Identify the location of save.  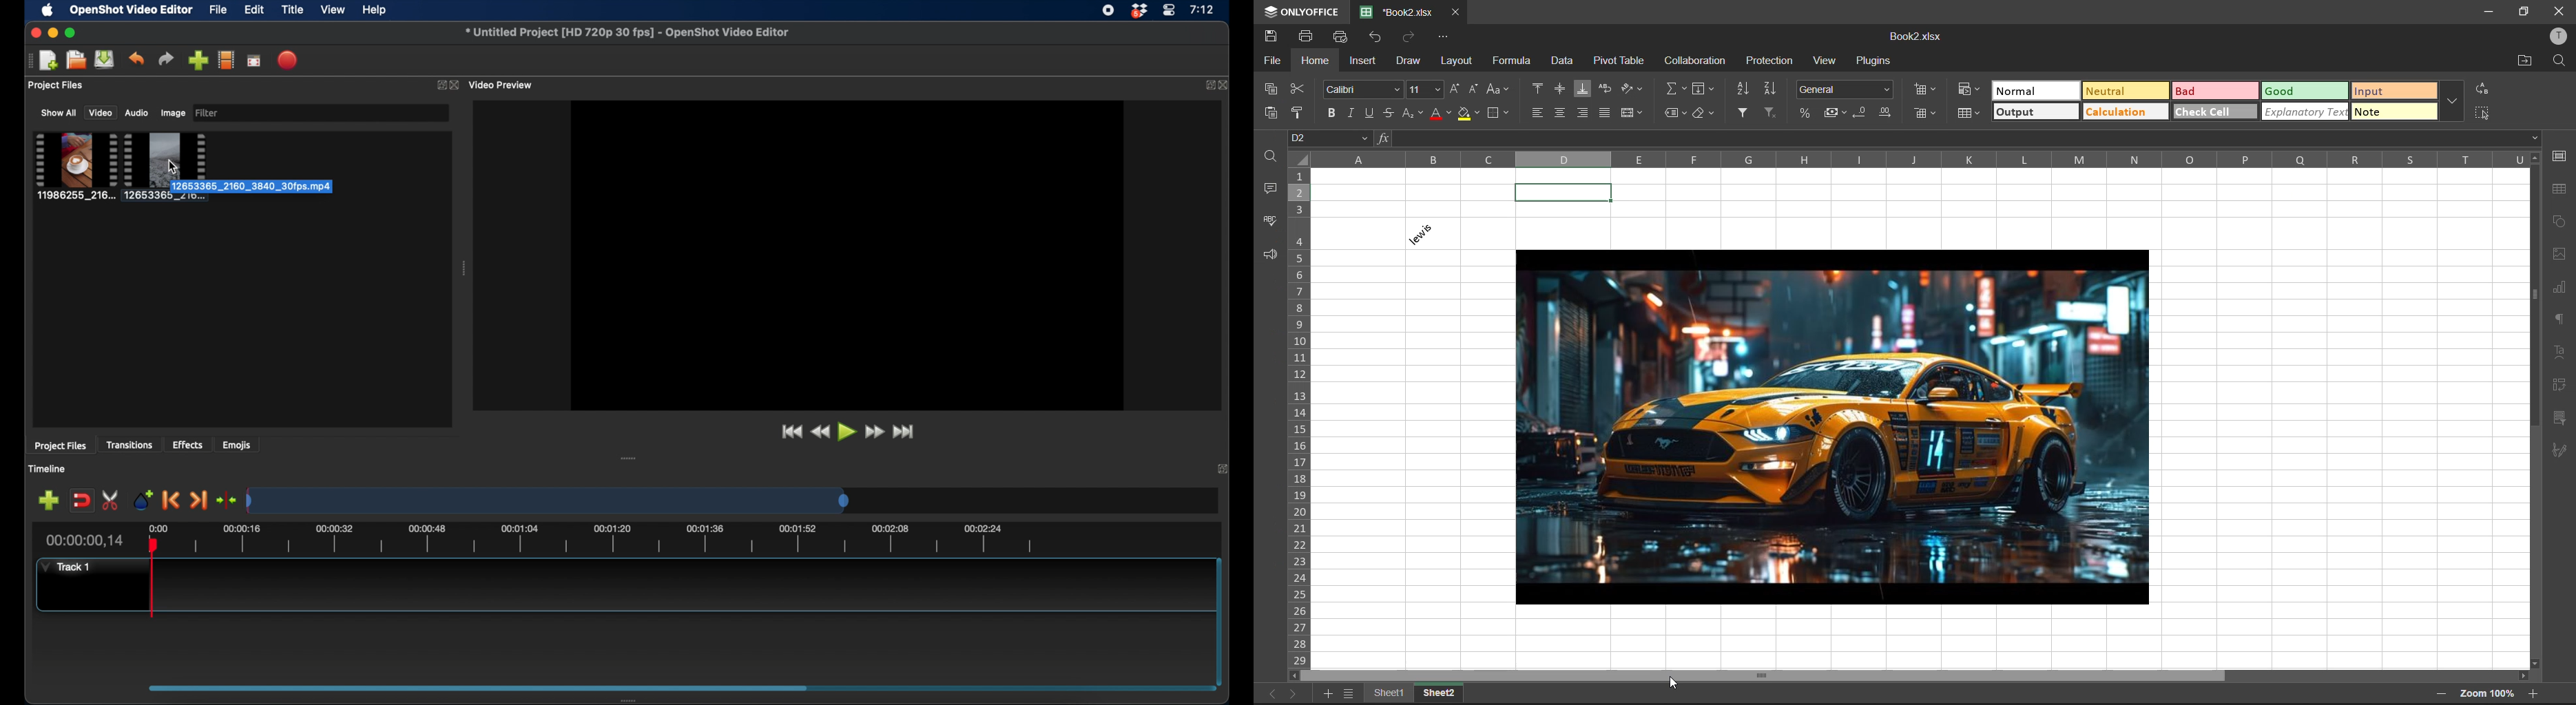
(1276, 39).